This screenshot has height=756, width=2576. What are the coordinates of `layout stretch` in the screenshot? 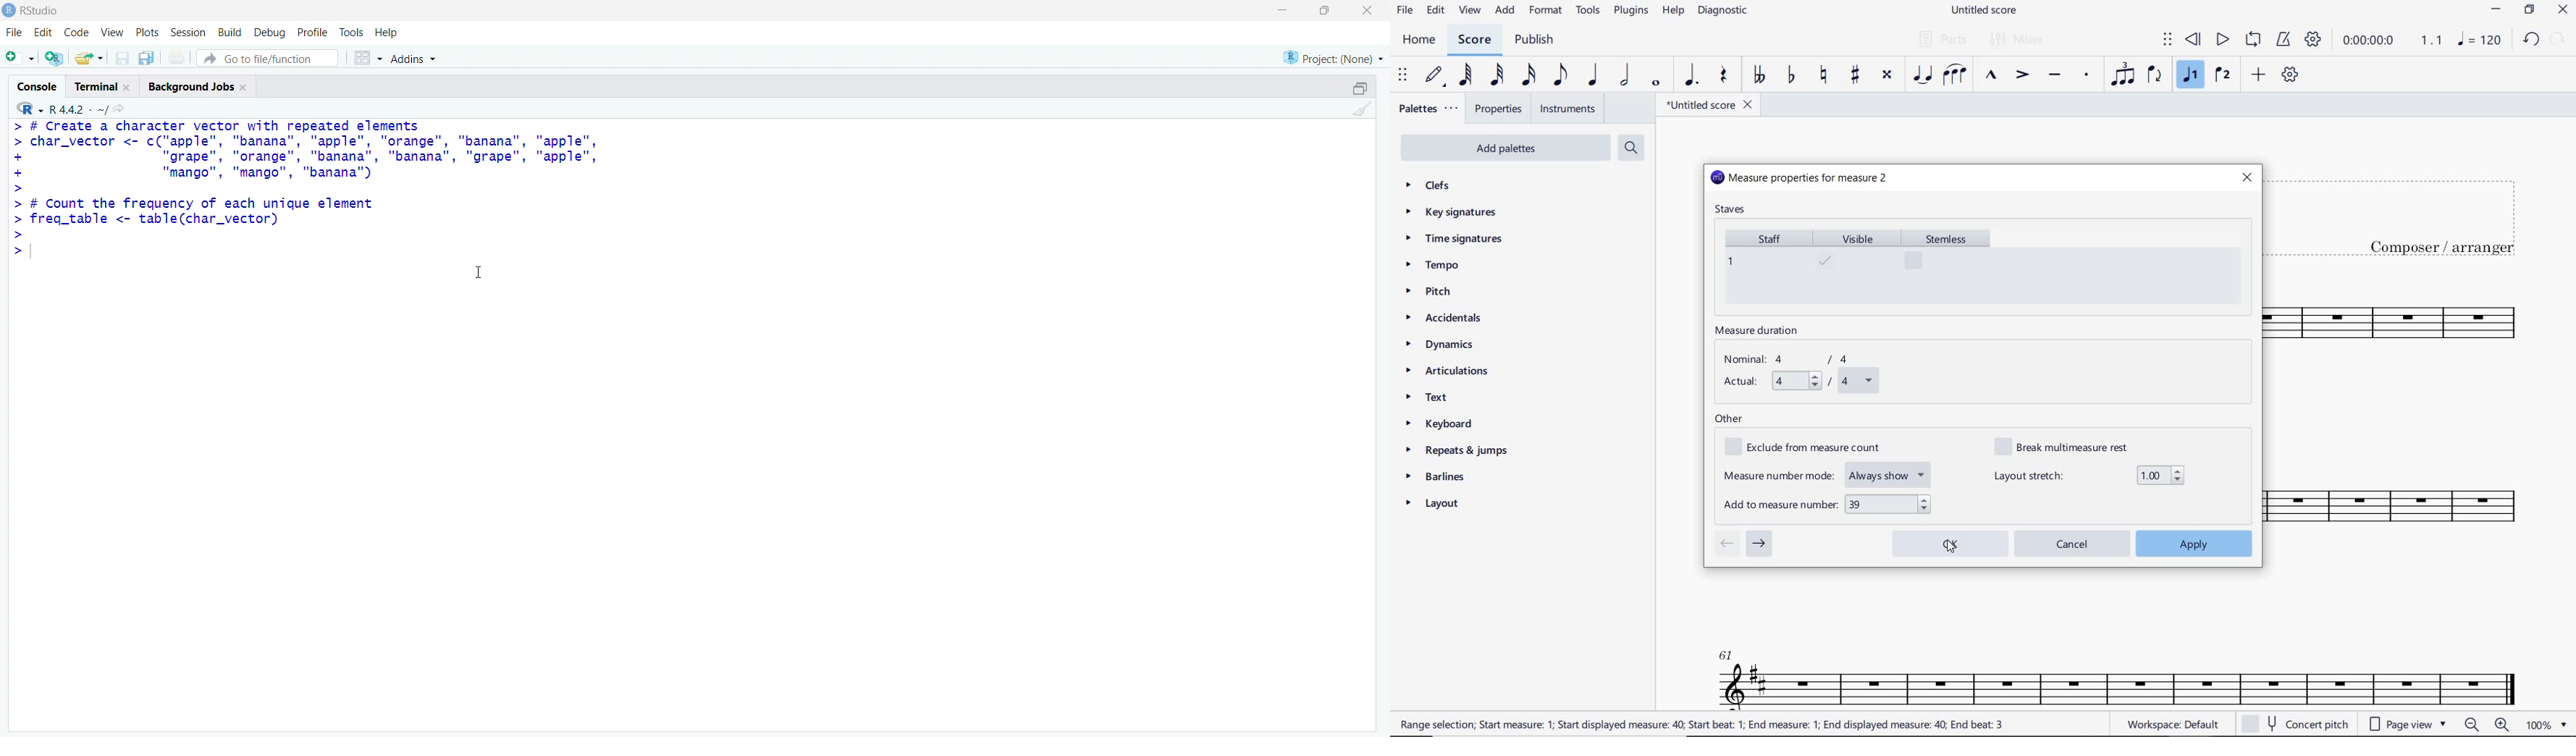 It's located at (2089, 475).